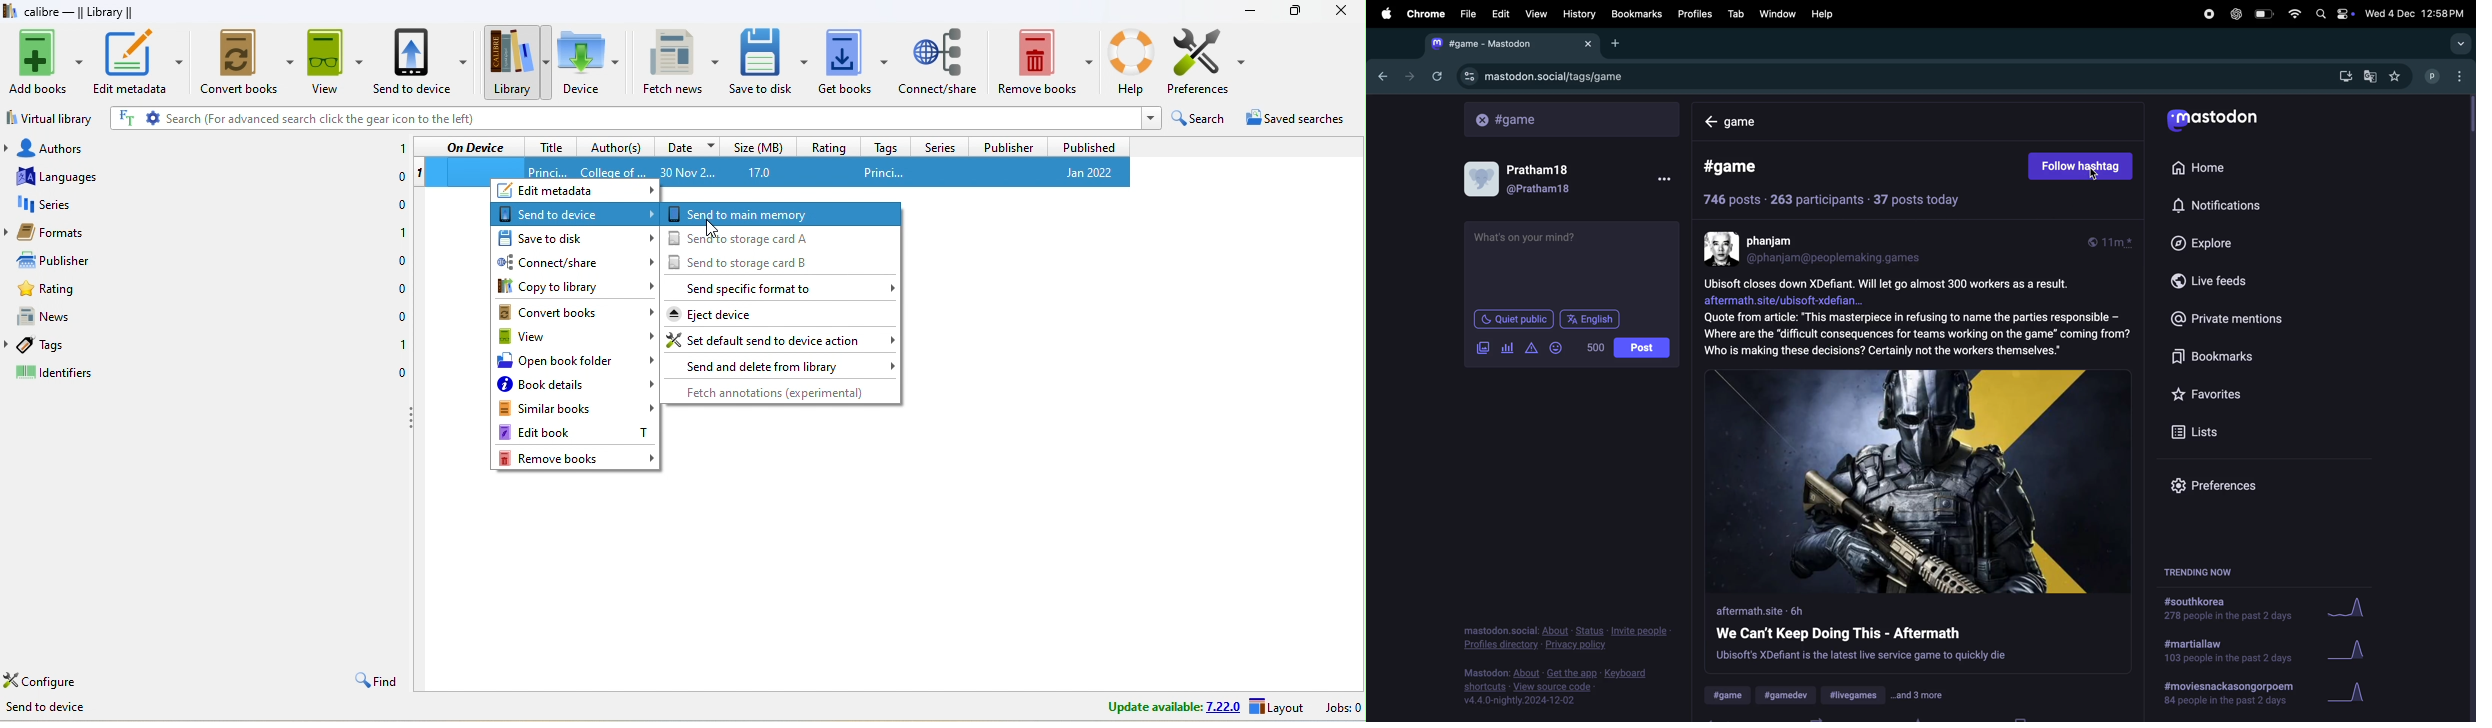 This screenshot has height=728, width=2492. Describe the element at coordinates (1425, 13) in the screenshot. I see `Chrome` at that location.